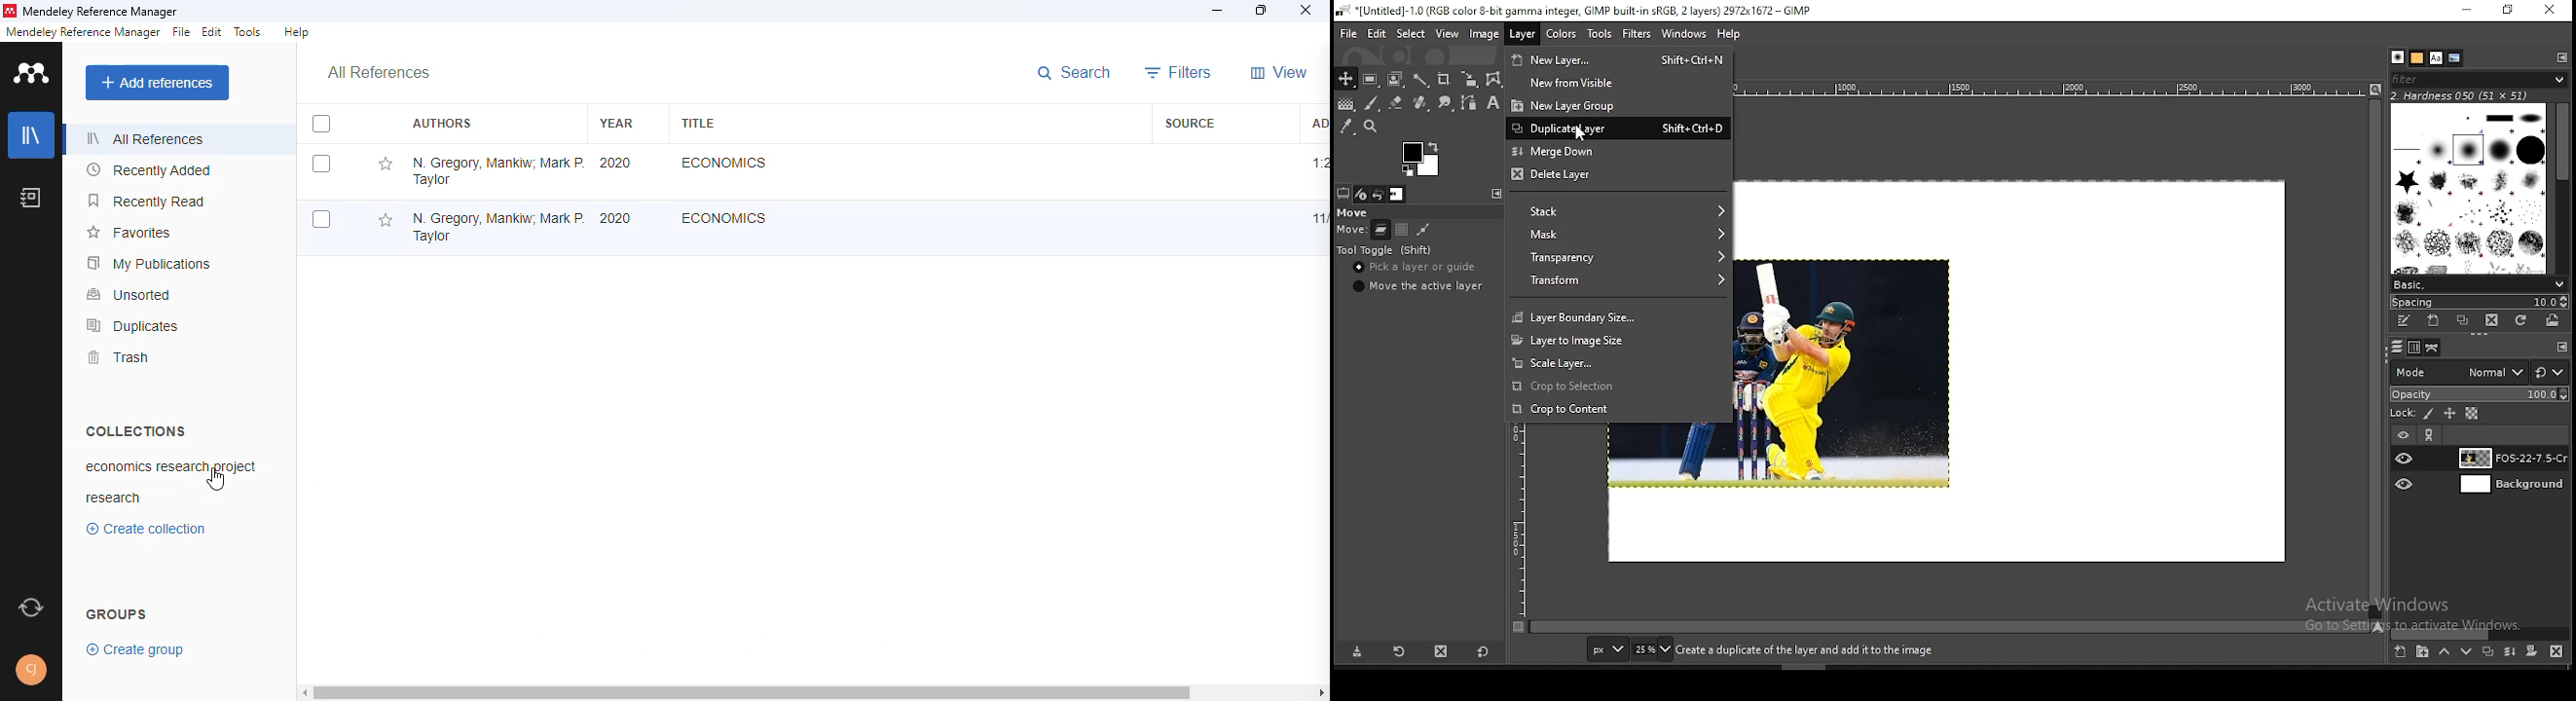  What do you see at coordinates (1617, 315) in the screenshot?
I see `layer boundary size` at bounding box center [1617, 315].